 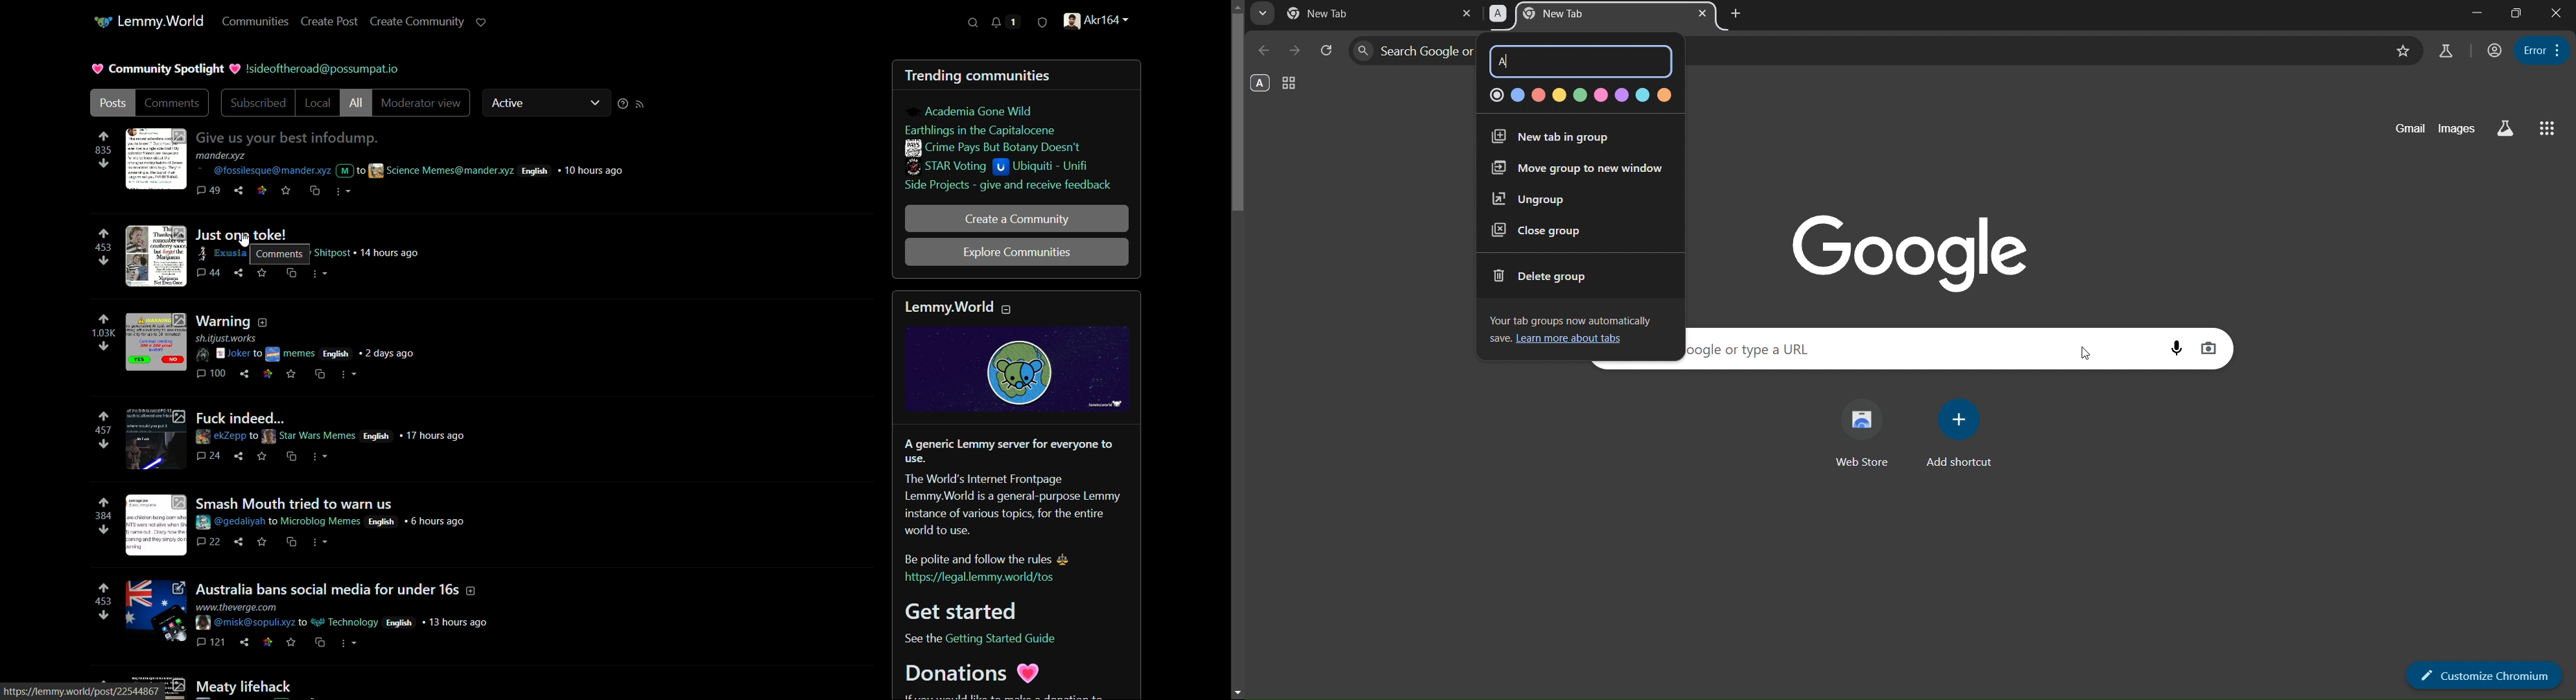 What do you see at coordinates (1864, 435) in the screenshot?
I see `web store` at bounding box center [1864, 435].